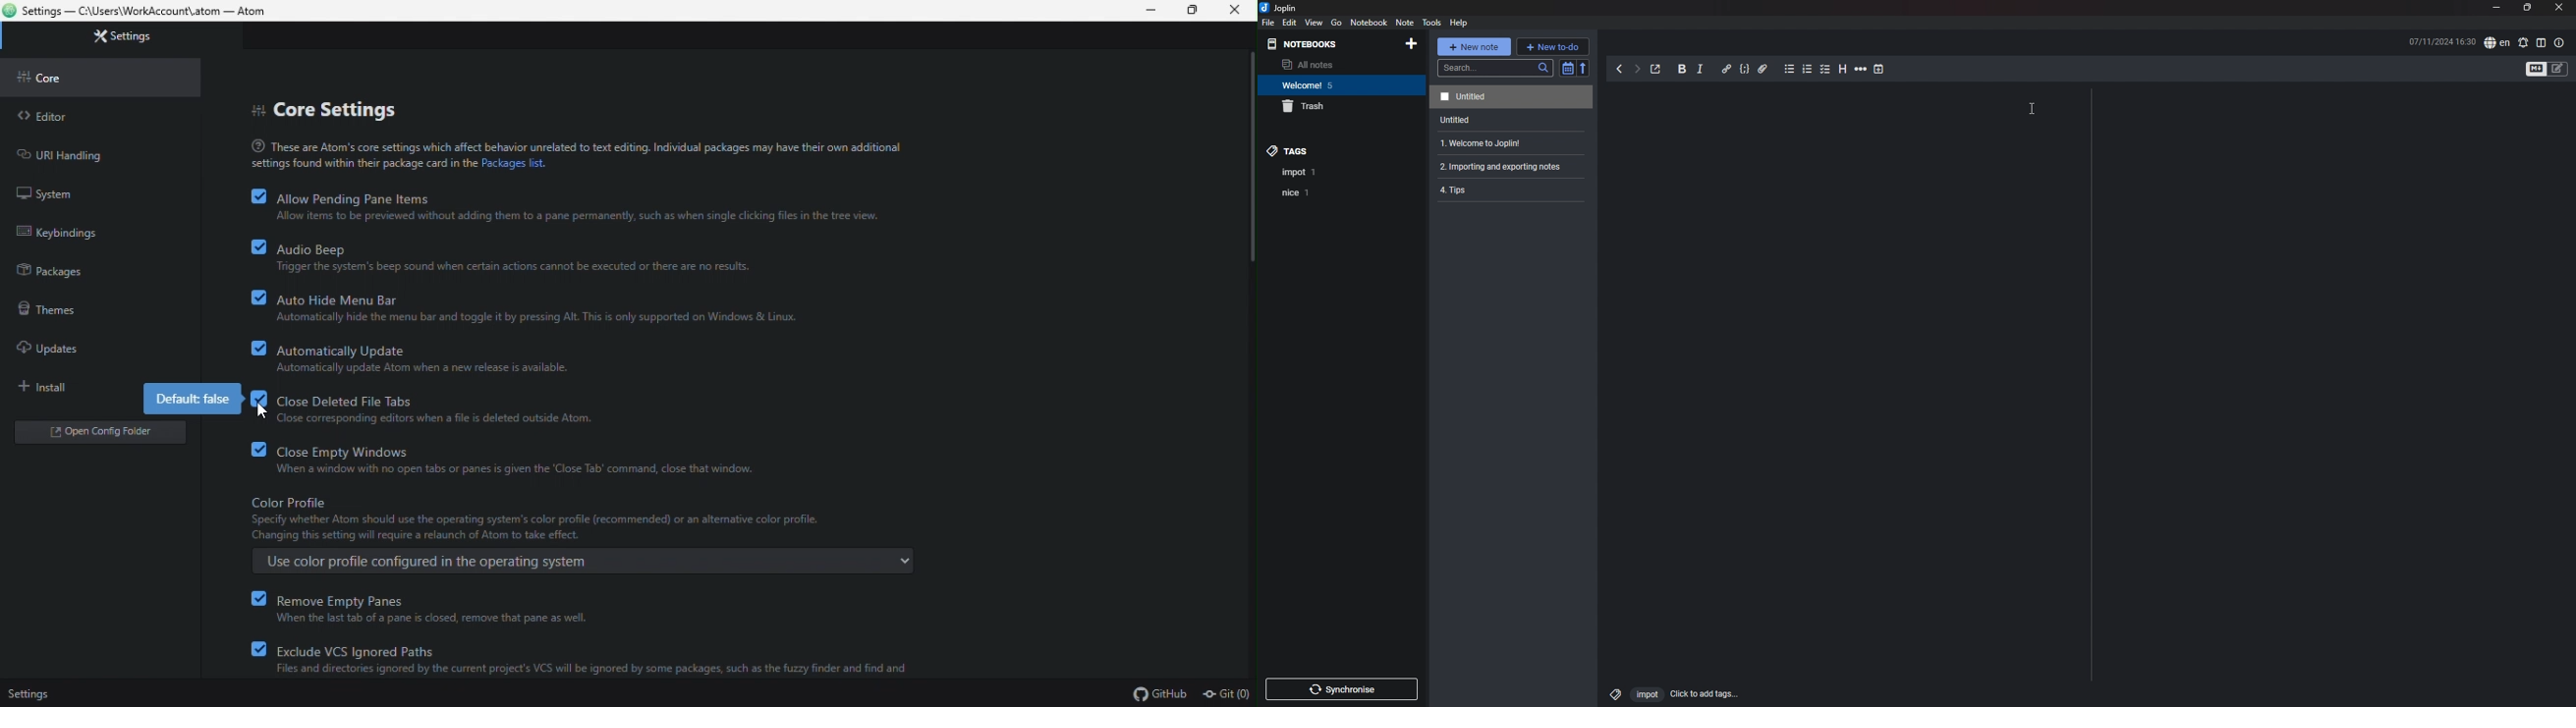 The image size is (2576, 728). I want to click on code, so click(1744, 70).